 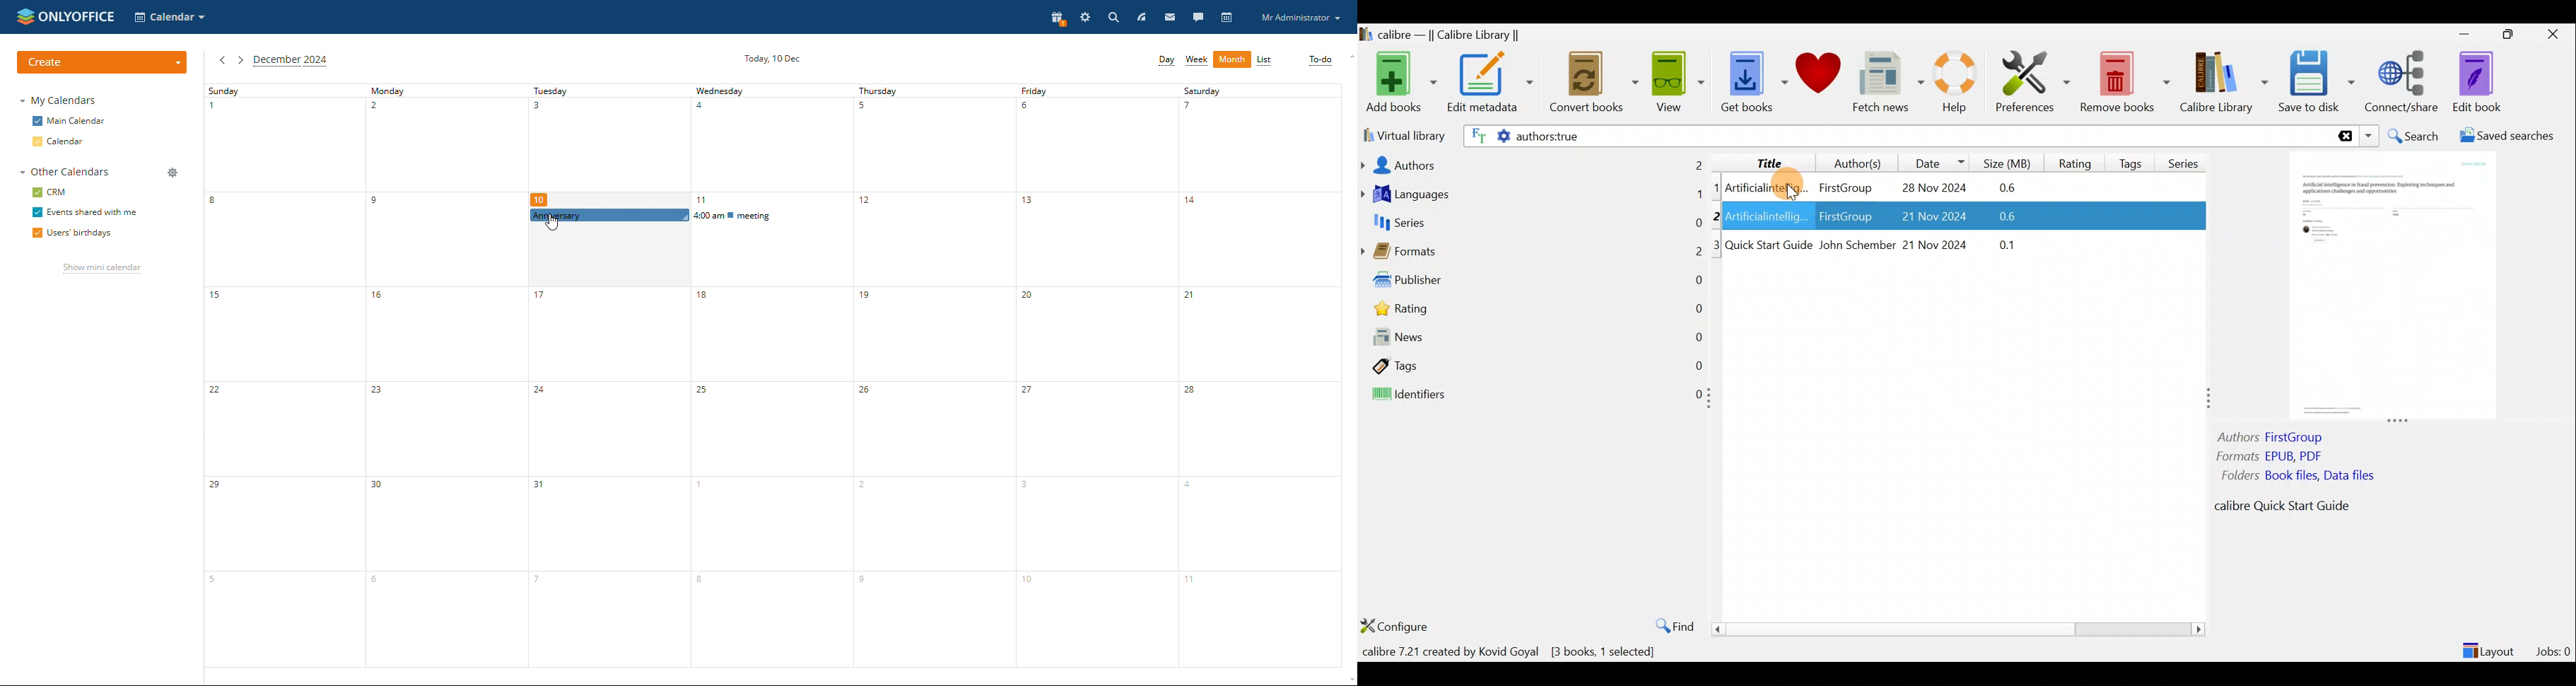 I want to click on Rating, so click(x=2075, y=161).